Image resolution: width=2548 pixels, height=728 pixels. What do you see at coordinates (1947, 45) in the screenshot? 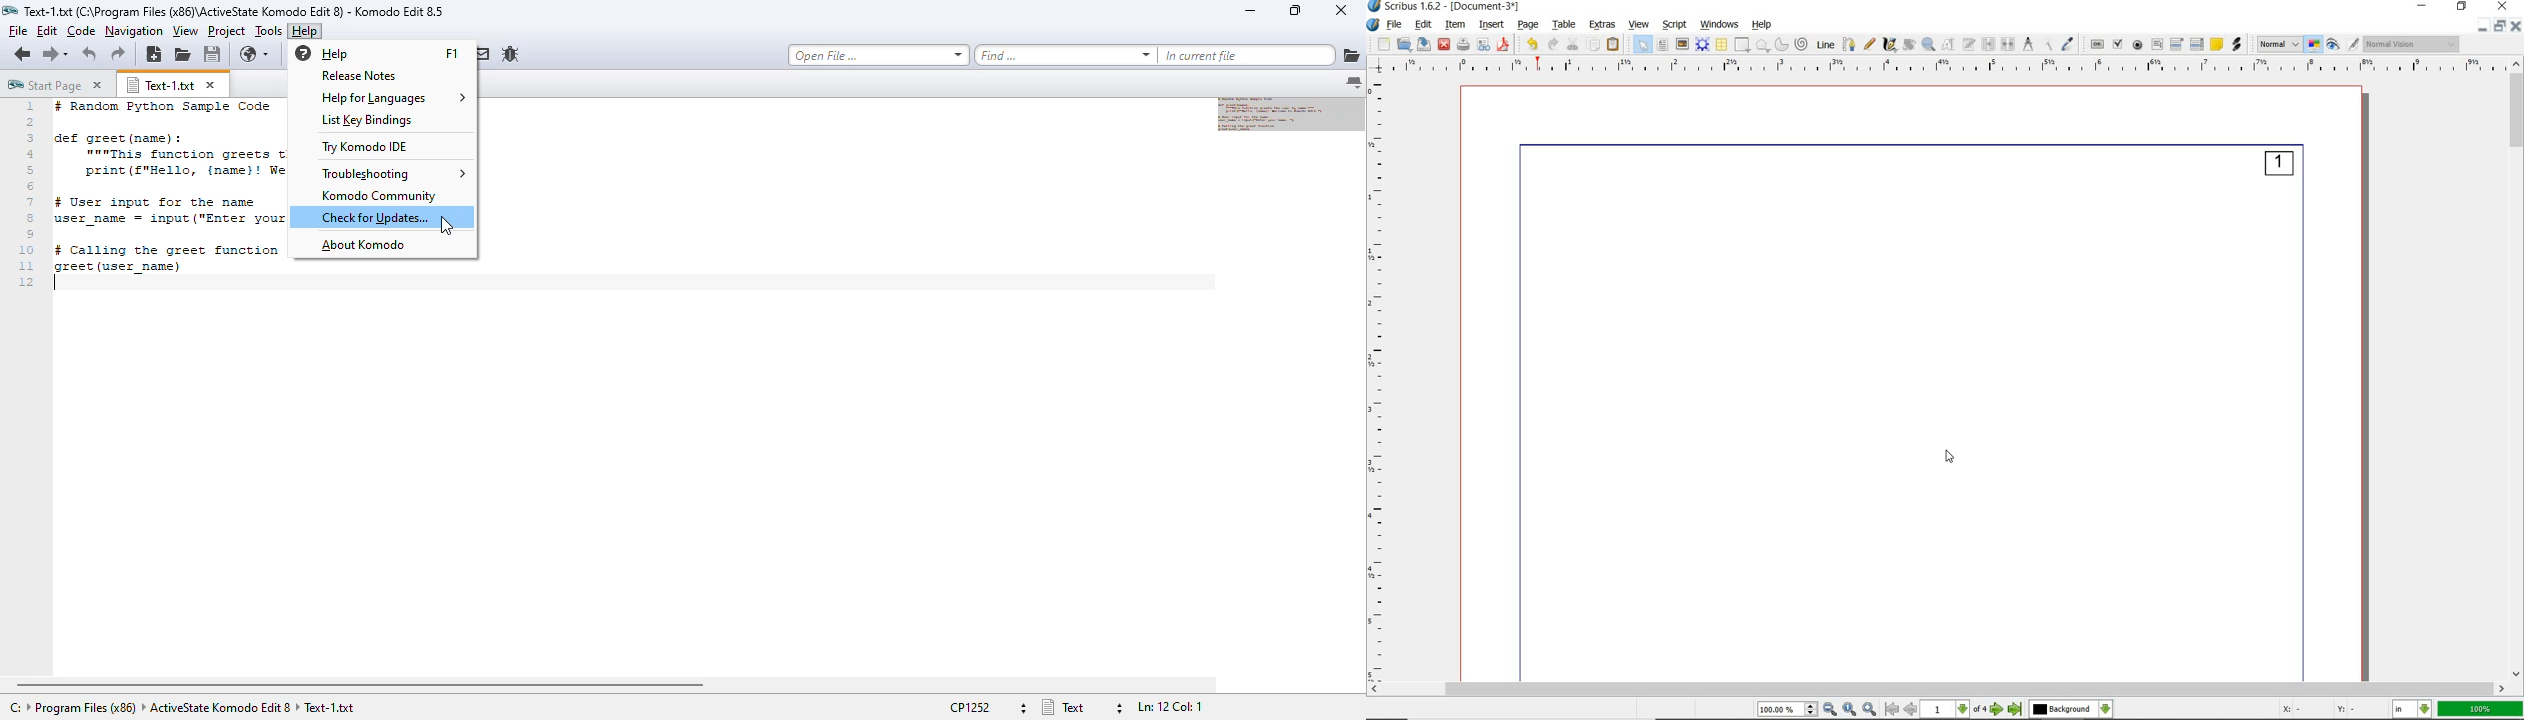
I see `edit contents of frame` at bounding box center [1947, 45].